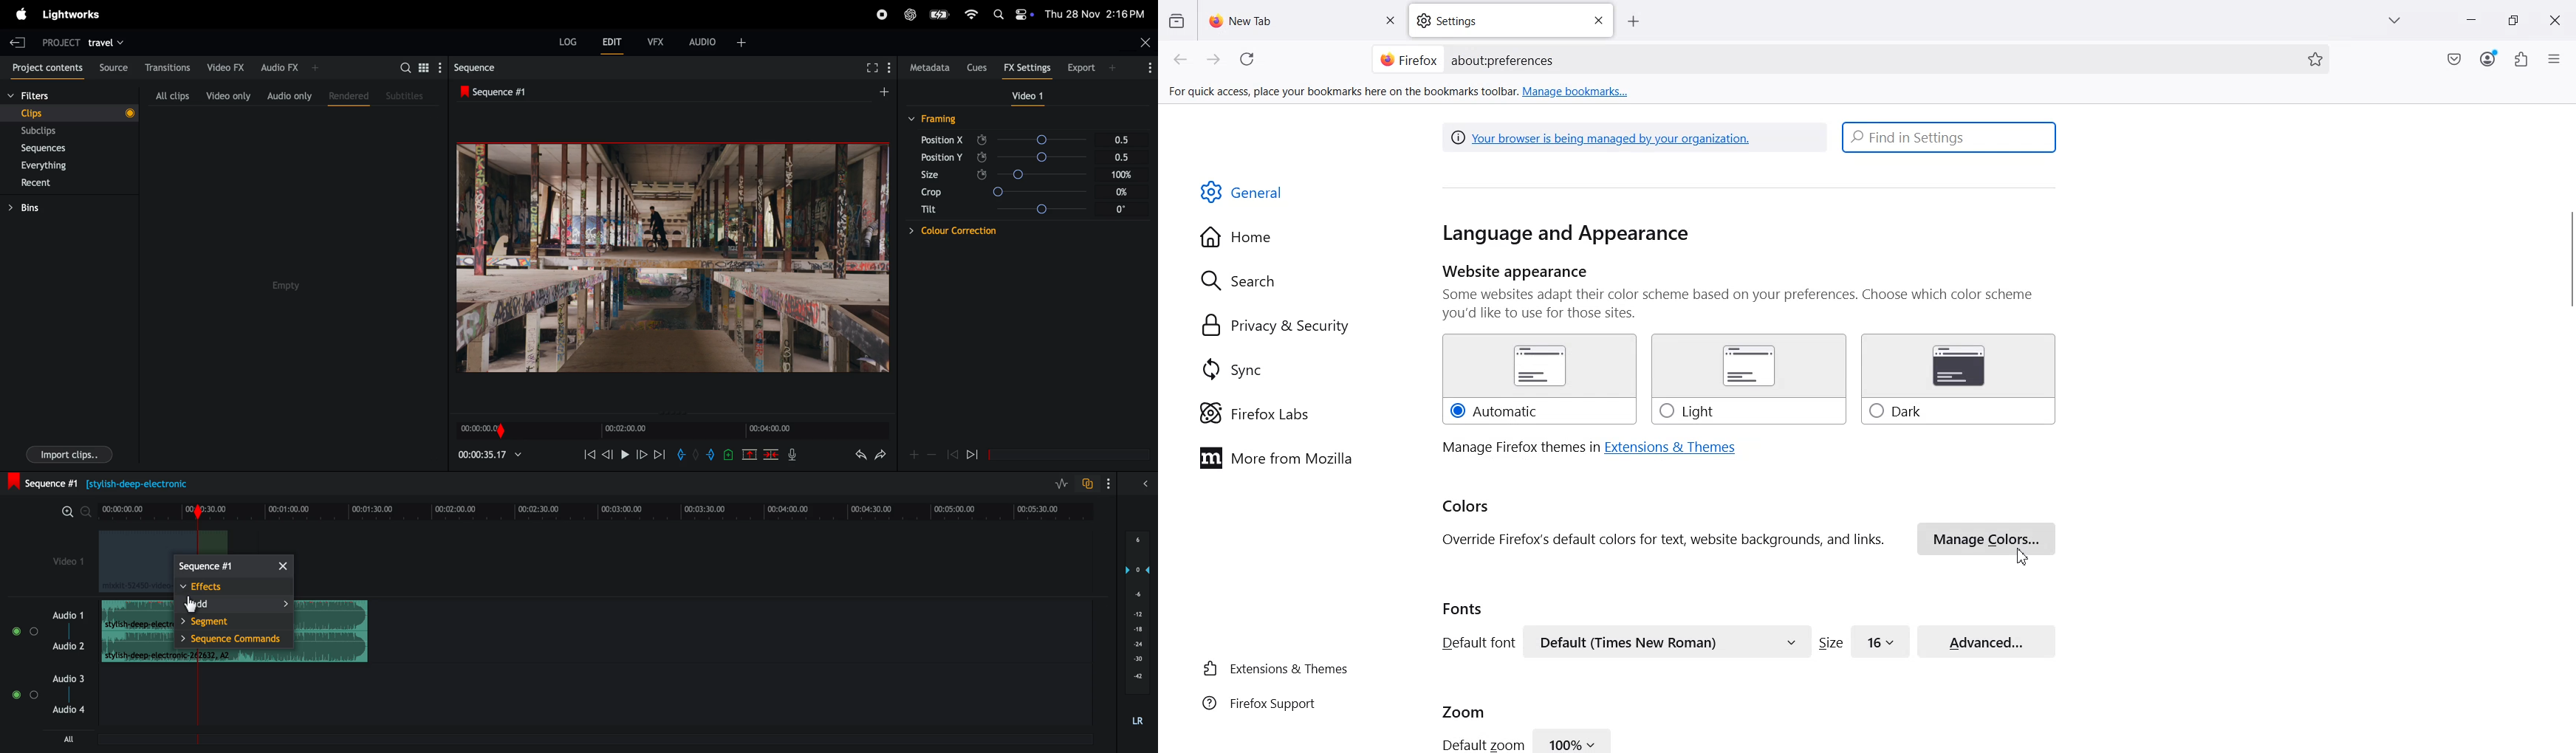  Describe the element at coordinates (1115, 484) in the screenshot. I see `options` at that location.